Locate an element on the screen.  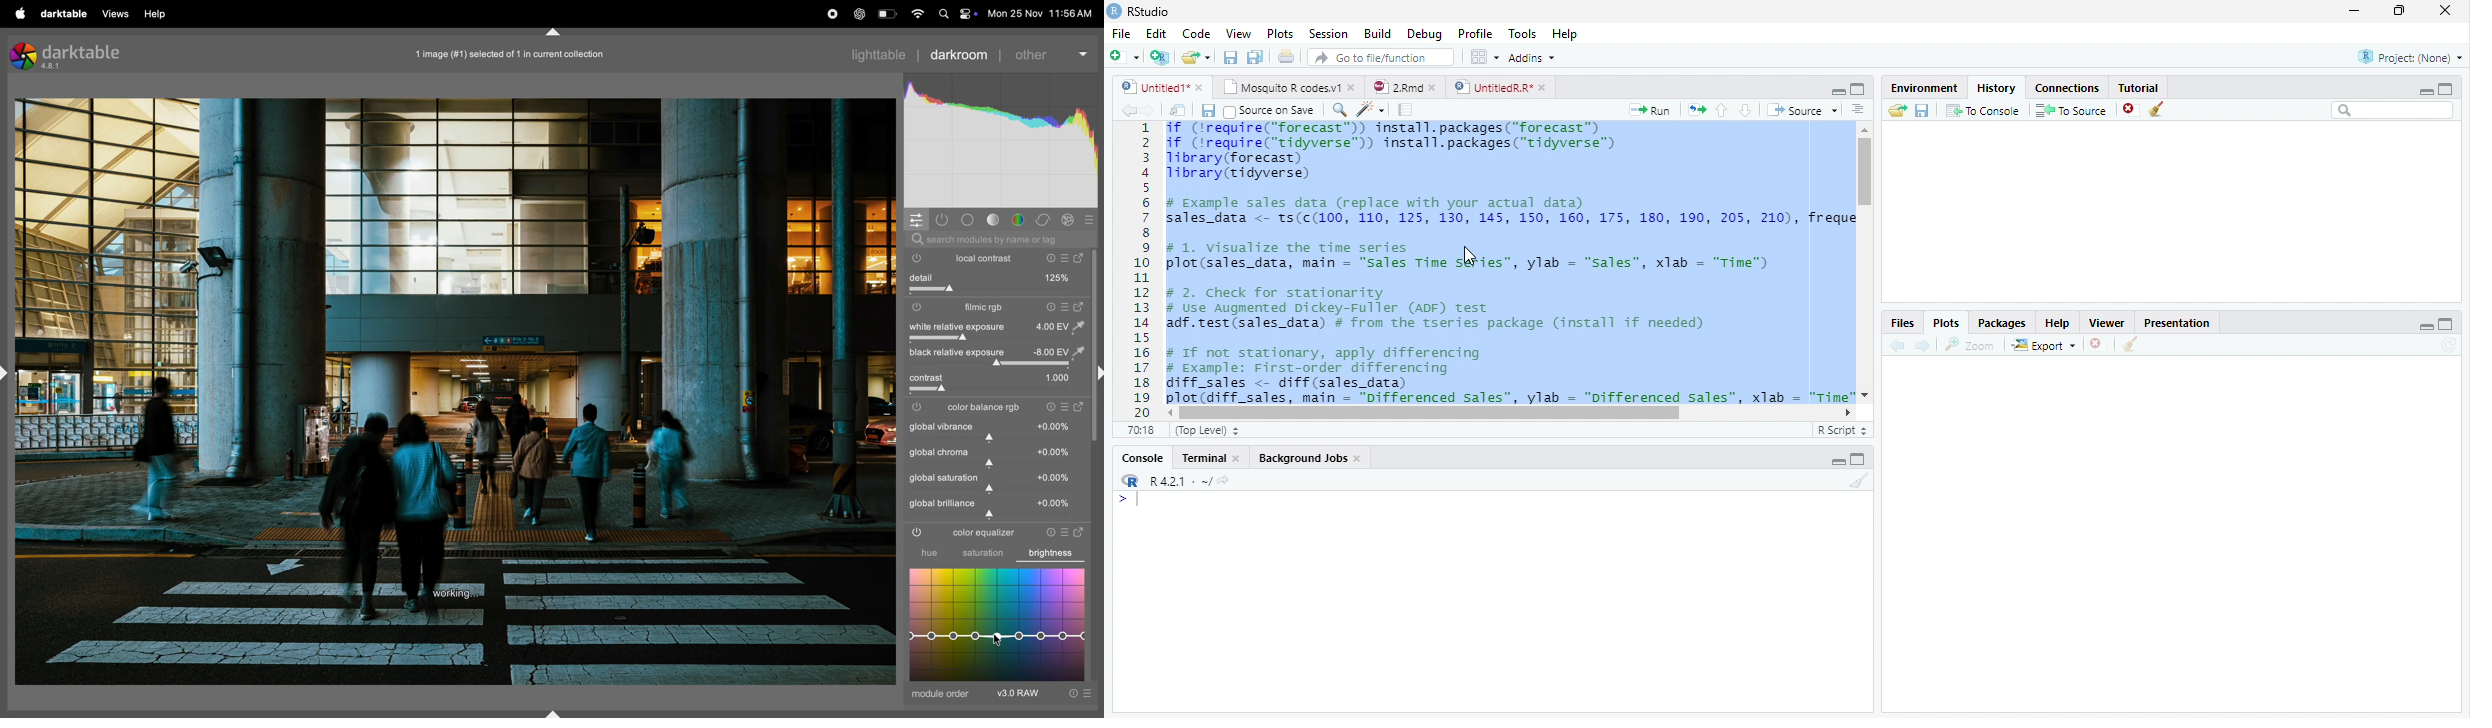
Workplace panes is located at coordinates (1483, 56).